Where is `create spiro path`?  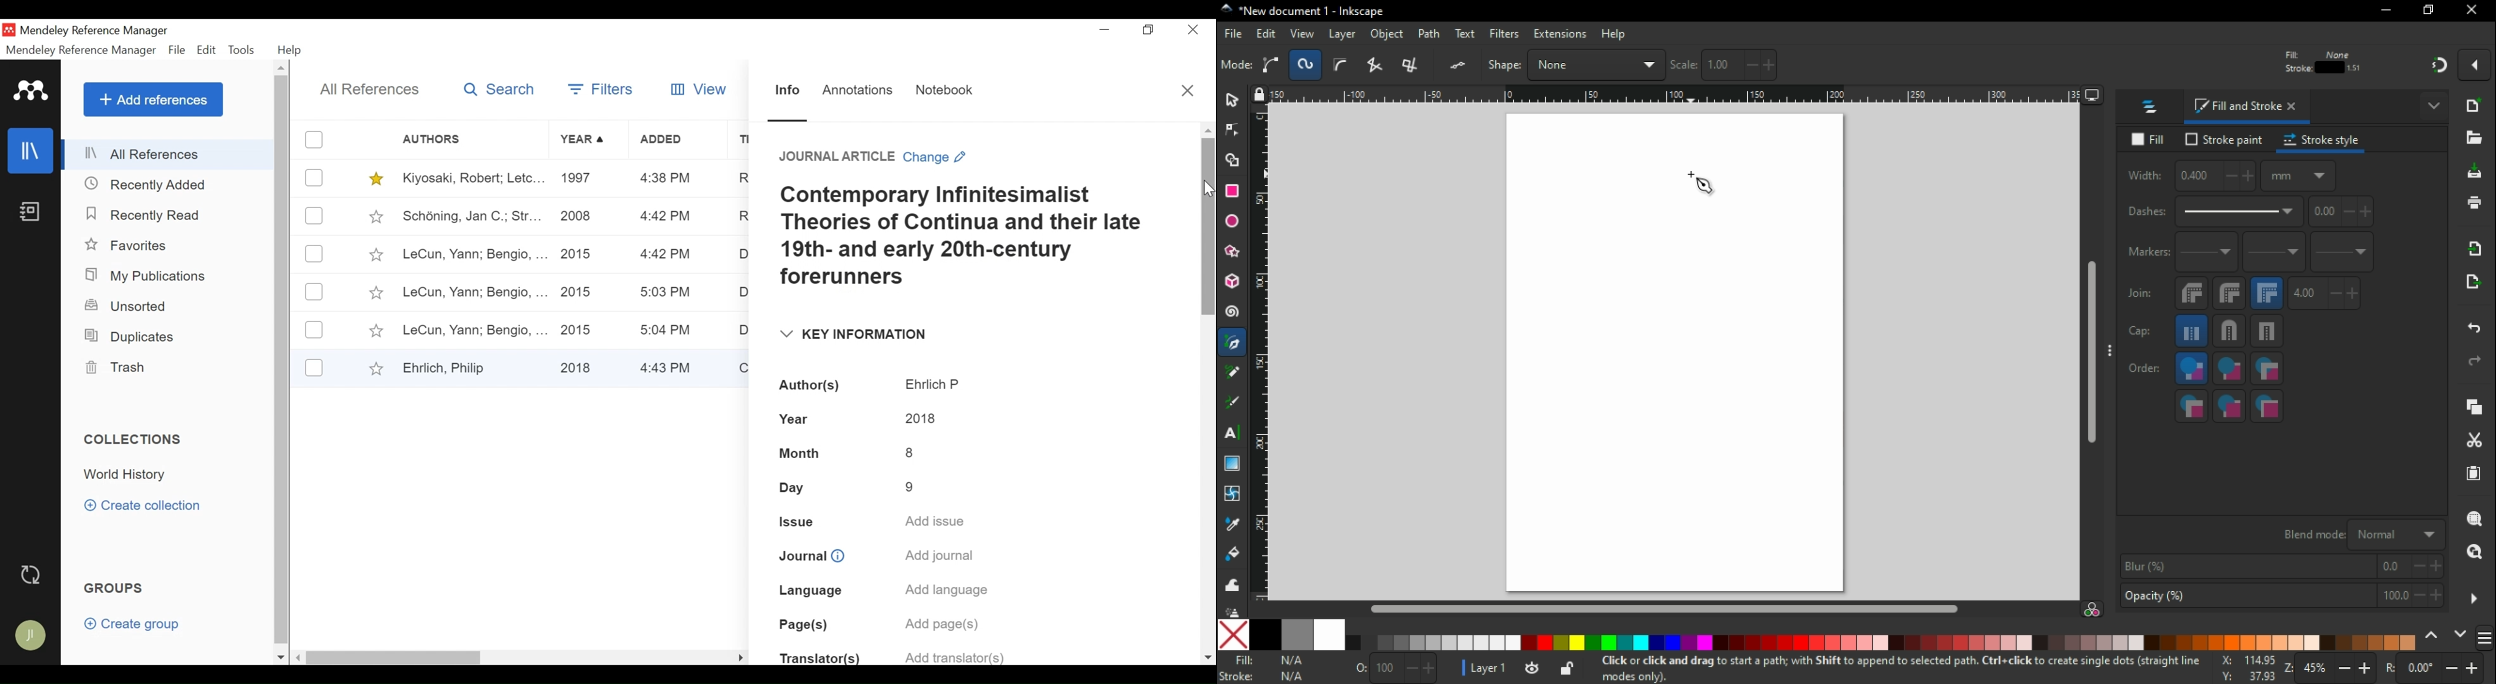
create spiro path is located at coordinates (1306, 64).